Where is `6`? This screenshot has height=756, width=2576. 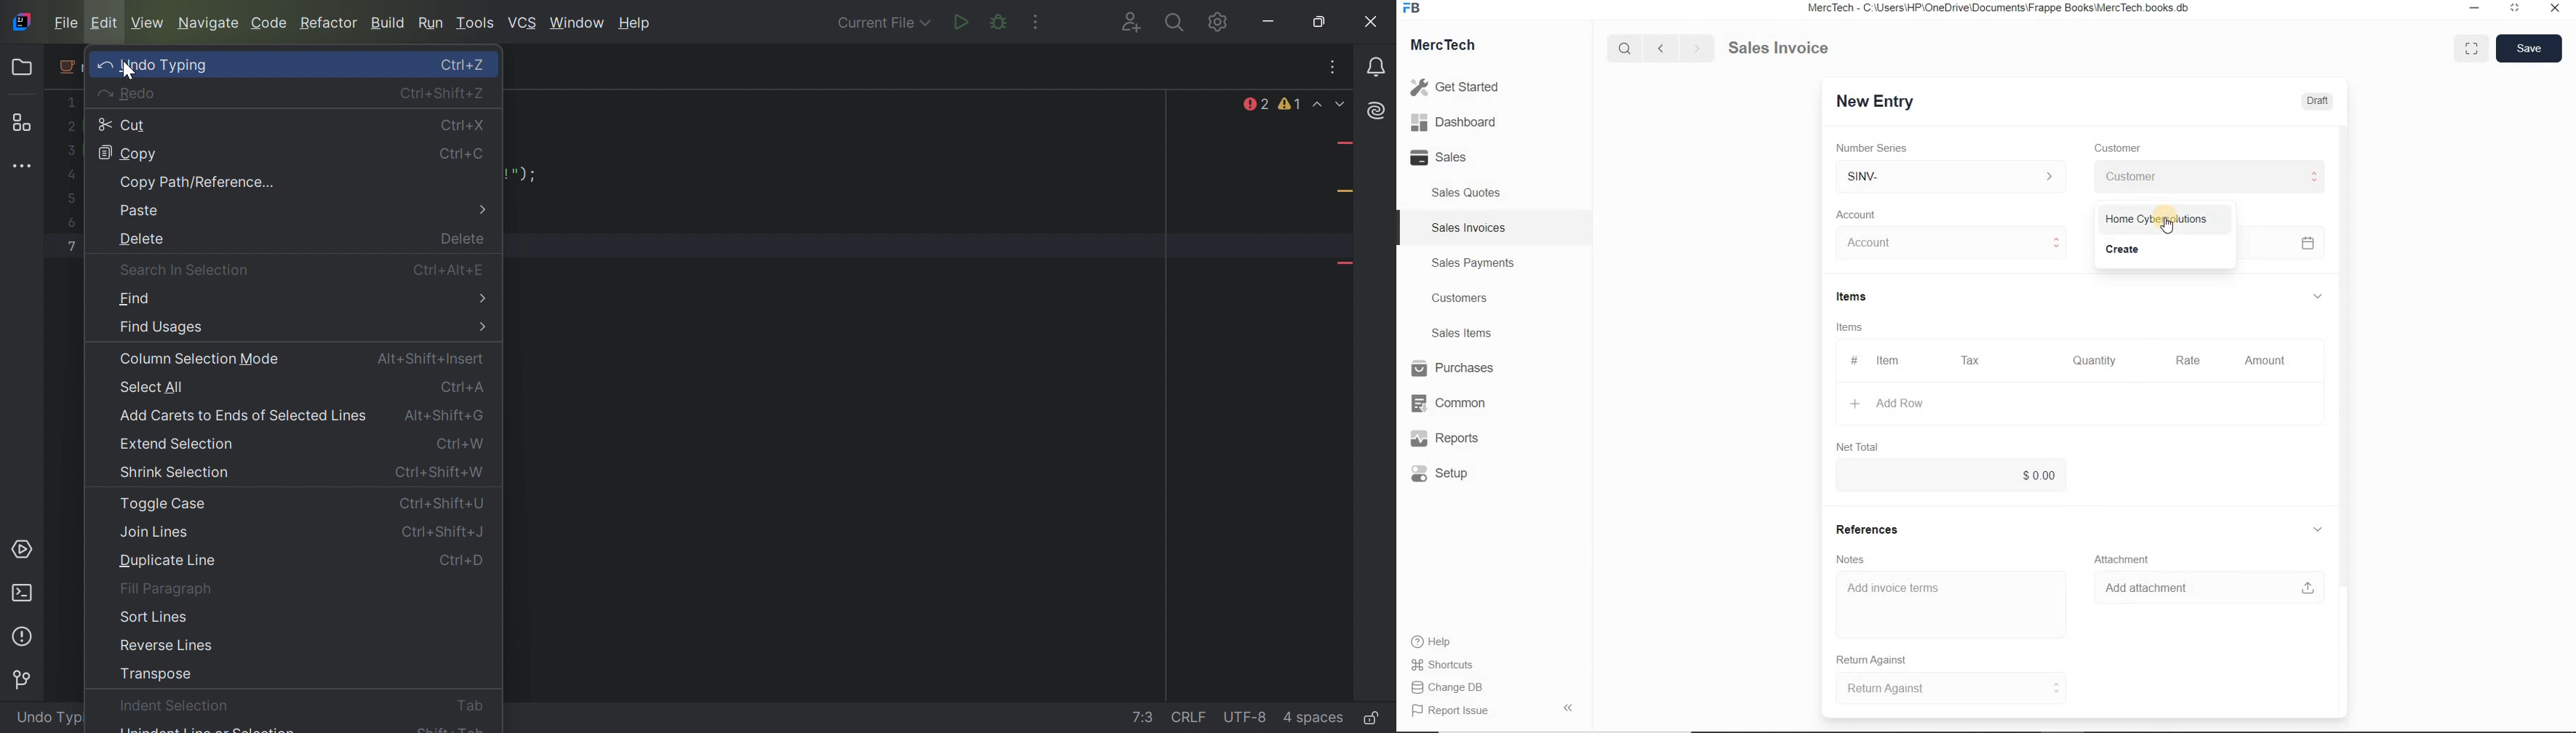
6 is located at coordinates (73, 224).